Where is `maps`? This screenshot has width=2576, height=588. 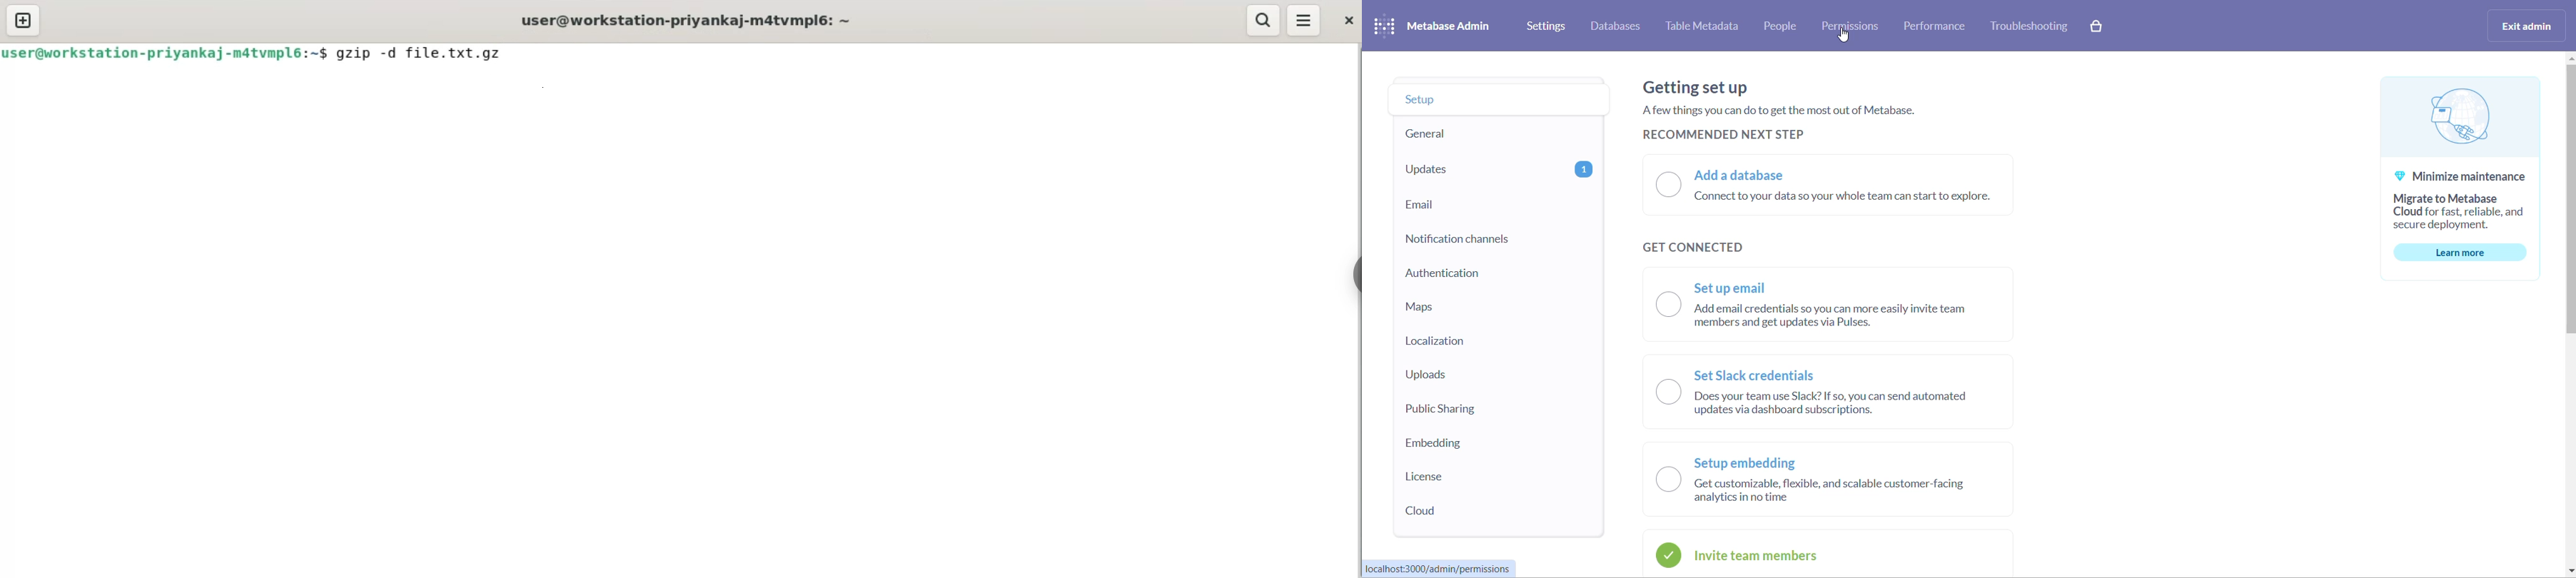 maps is located at coordinates (1479, 309).